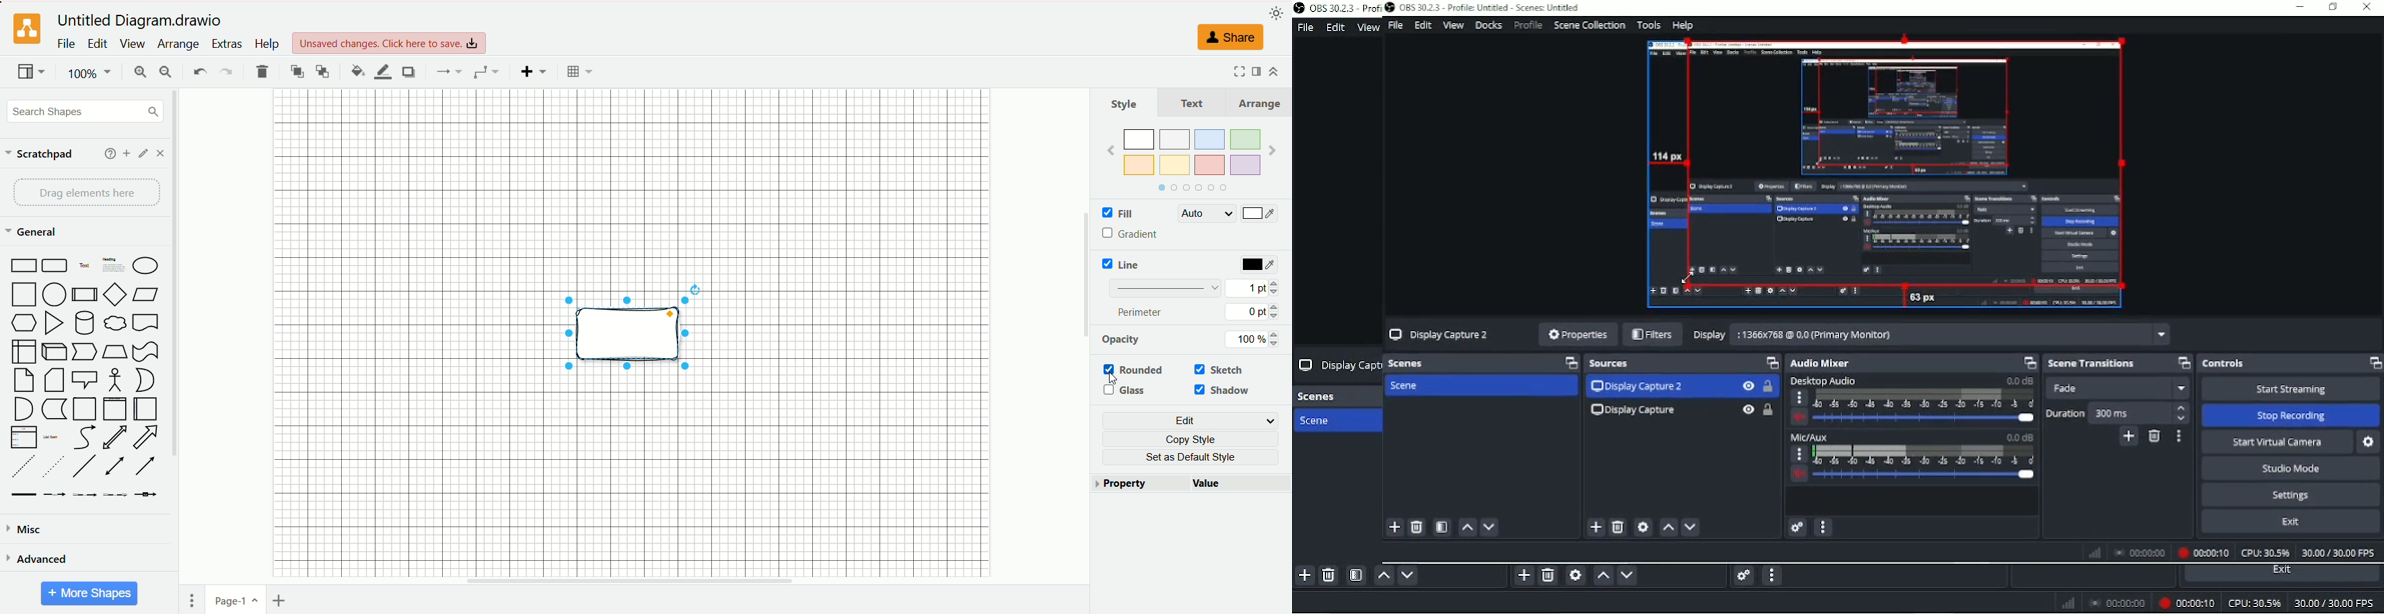 The height and width of the screenshot is (616, 2408). Describe the element at coordinates (1141, 484) in the screenshot. I see `property` at that location.